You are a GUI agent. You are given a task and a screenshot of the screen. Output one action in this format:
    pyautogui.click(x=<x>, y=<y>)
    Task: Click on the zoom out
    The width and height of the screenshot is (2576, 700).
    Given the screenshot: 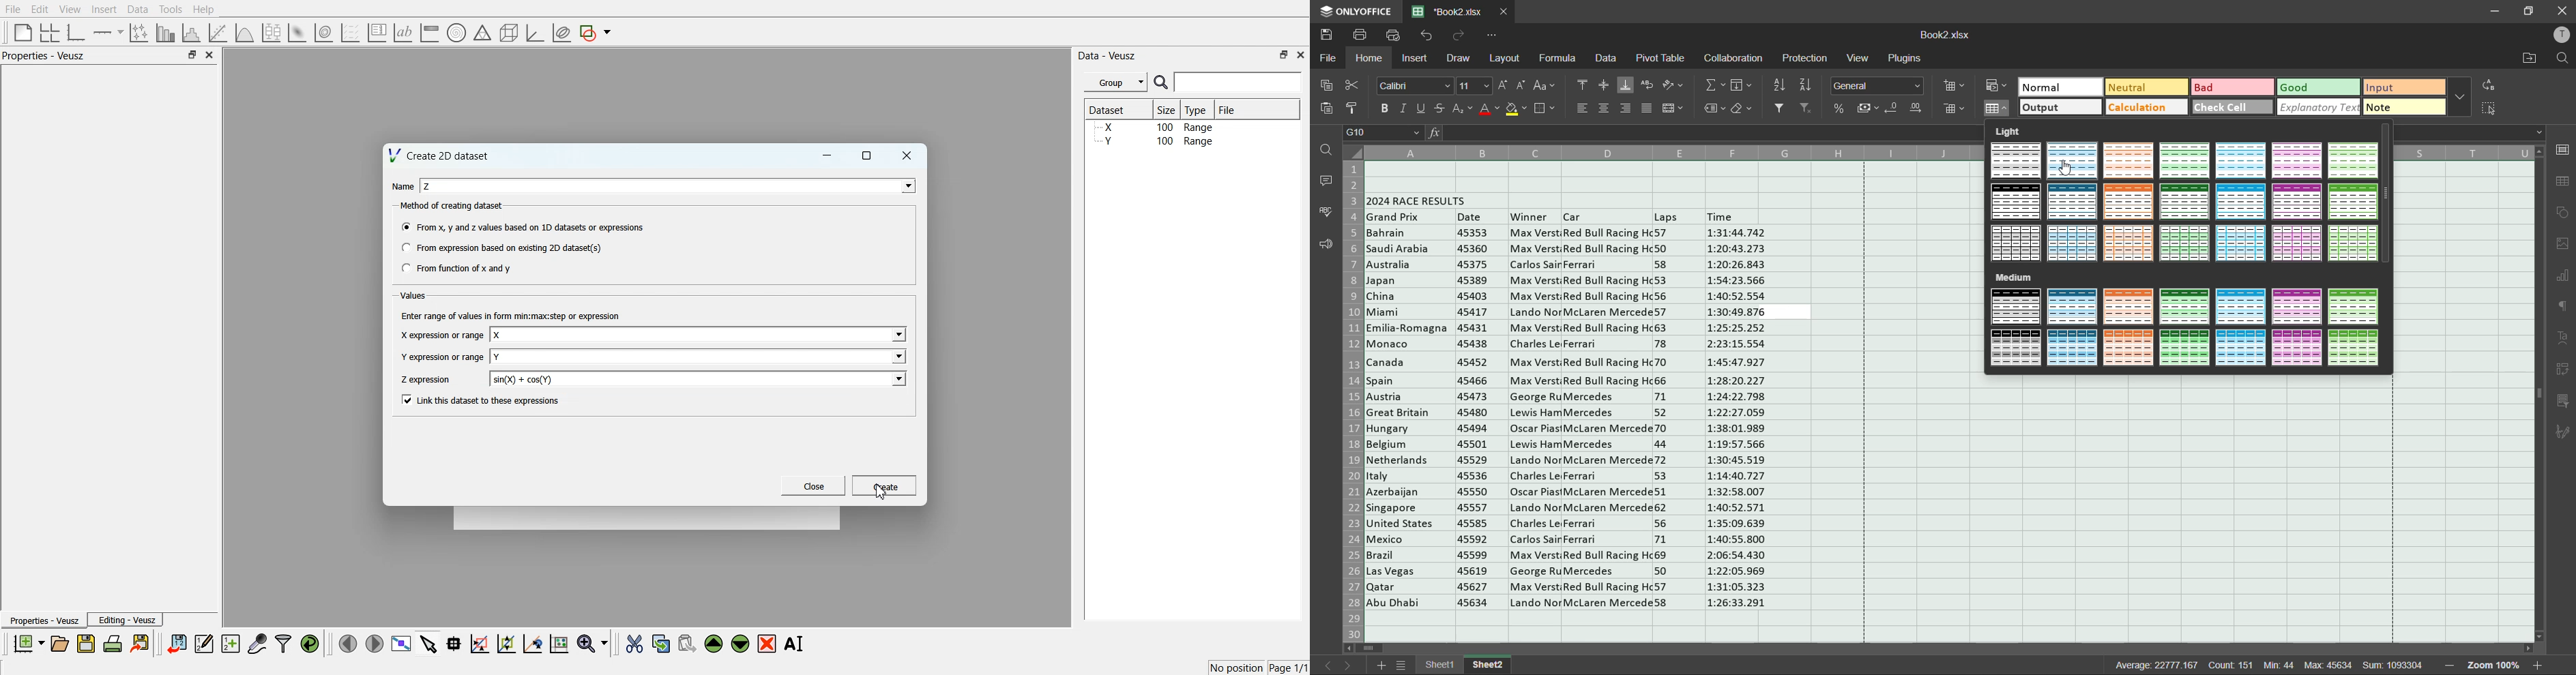 What is the action you would take?
    pyautogui.click(x=2451, y=663)
    